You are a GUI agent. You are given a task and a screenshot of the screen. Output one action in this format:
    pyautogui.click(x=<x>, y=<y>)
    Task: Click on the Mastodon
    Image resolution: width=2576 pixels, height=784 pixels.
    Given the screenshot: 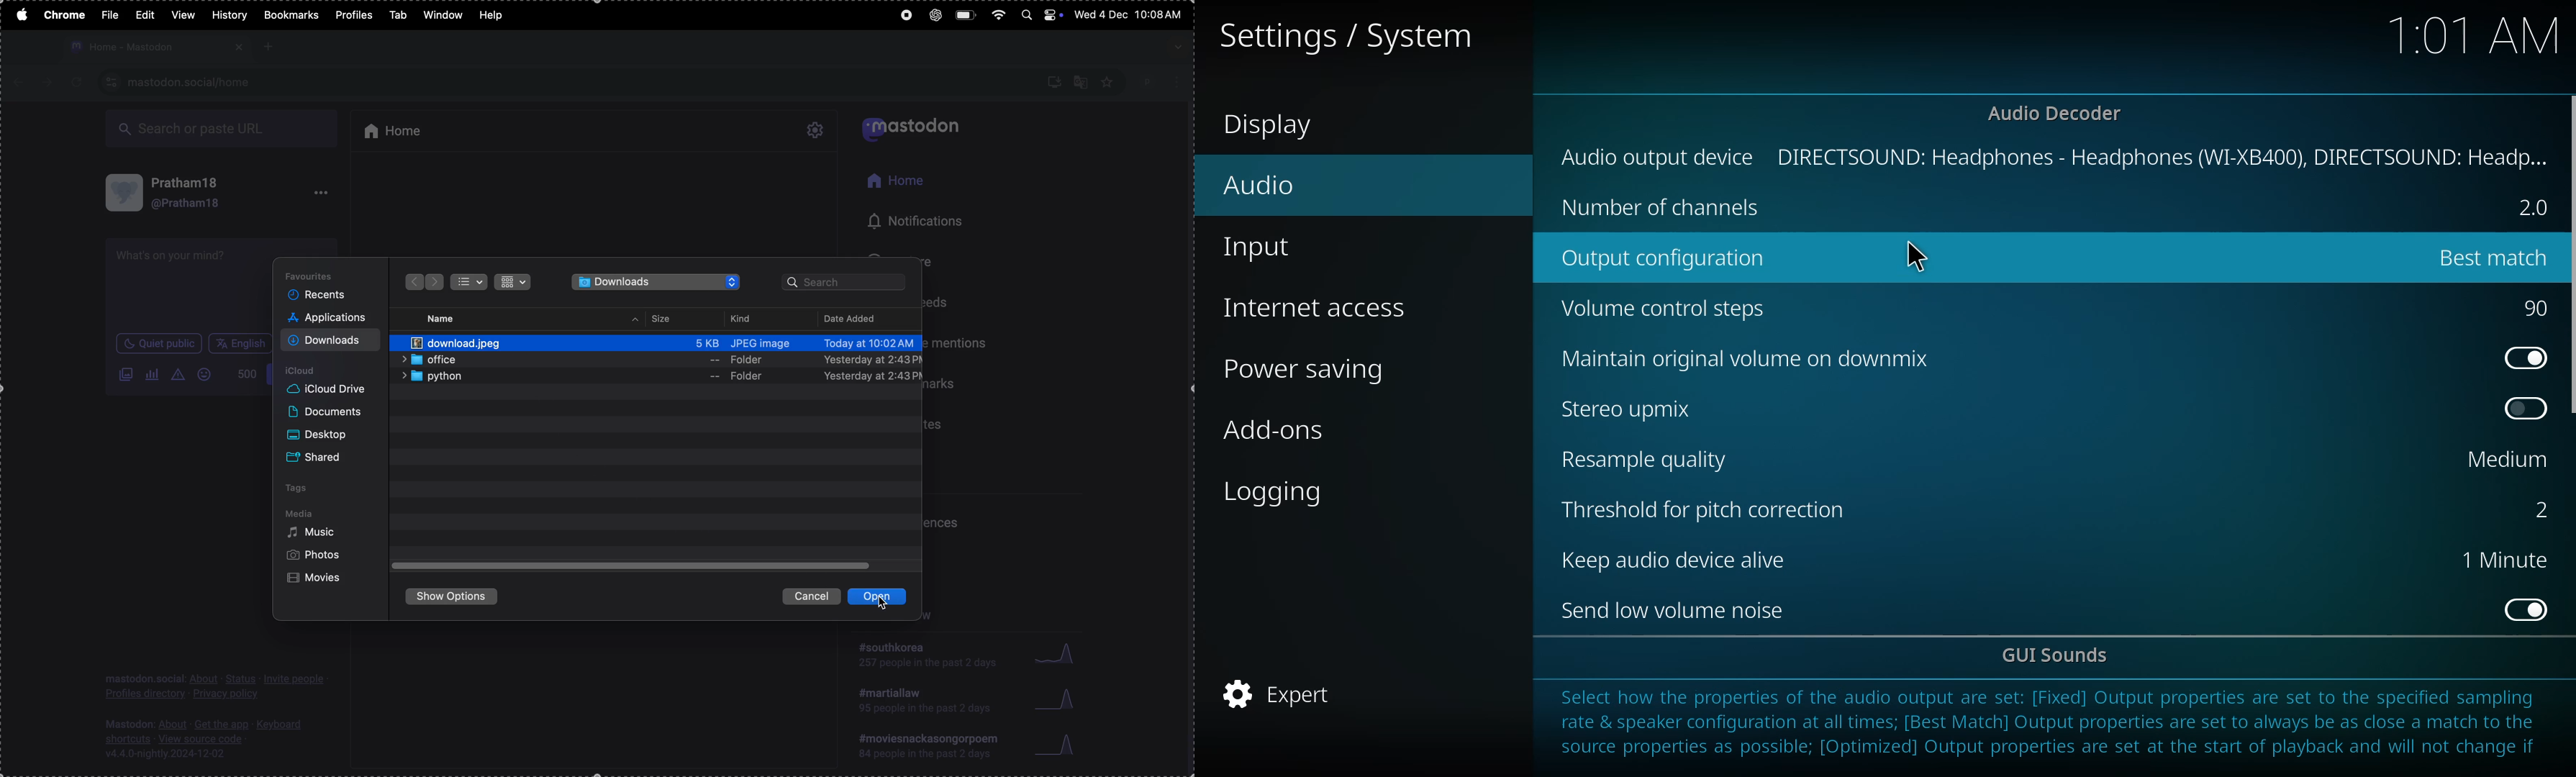 What is the action you would take?
    pyautogui.click(x=917, y=128)
    